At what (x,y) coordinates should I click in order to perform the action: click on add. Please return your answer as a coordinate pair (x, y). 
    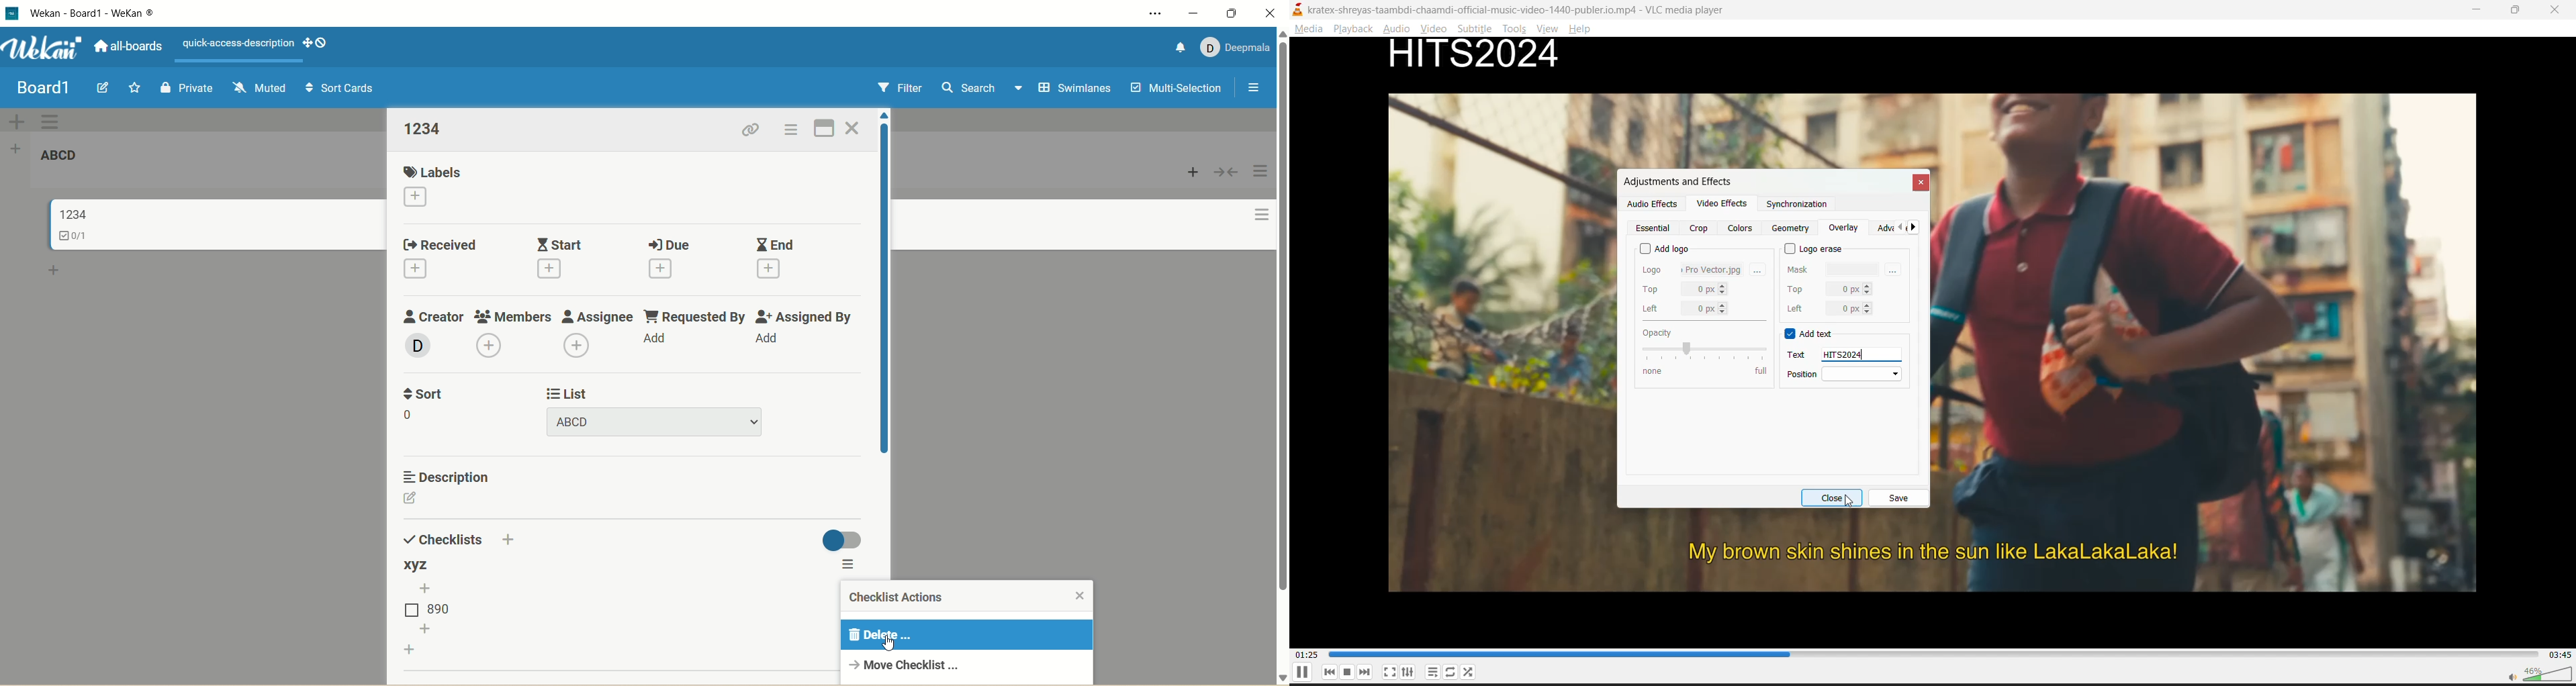
    Looking at the image, I should click on (563, 271).